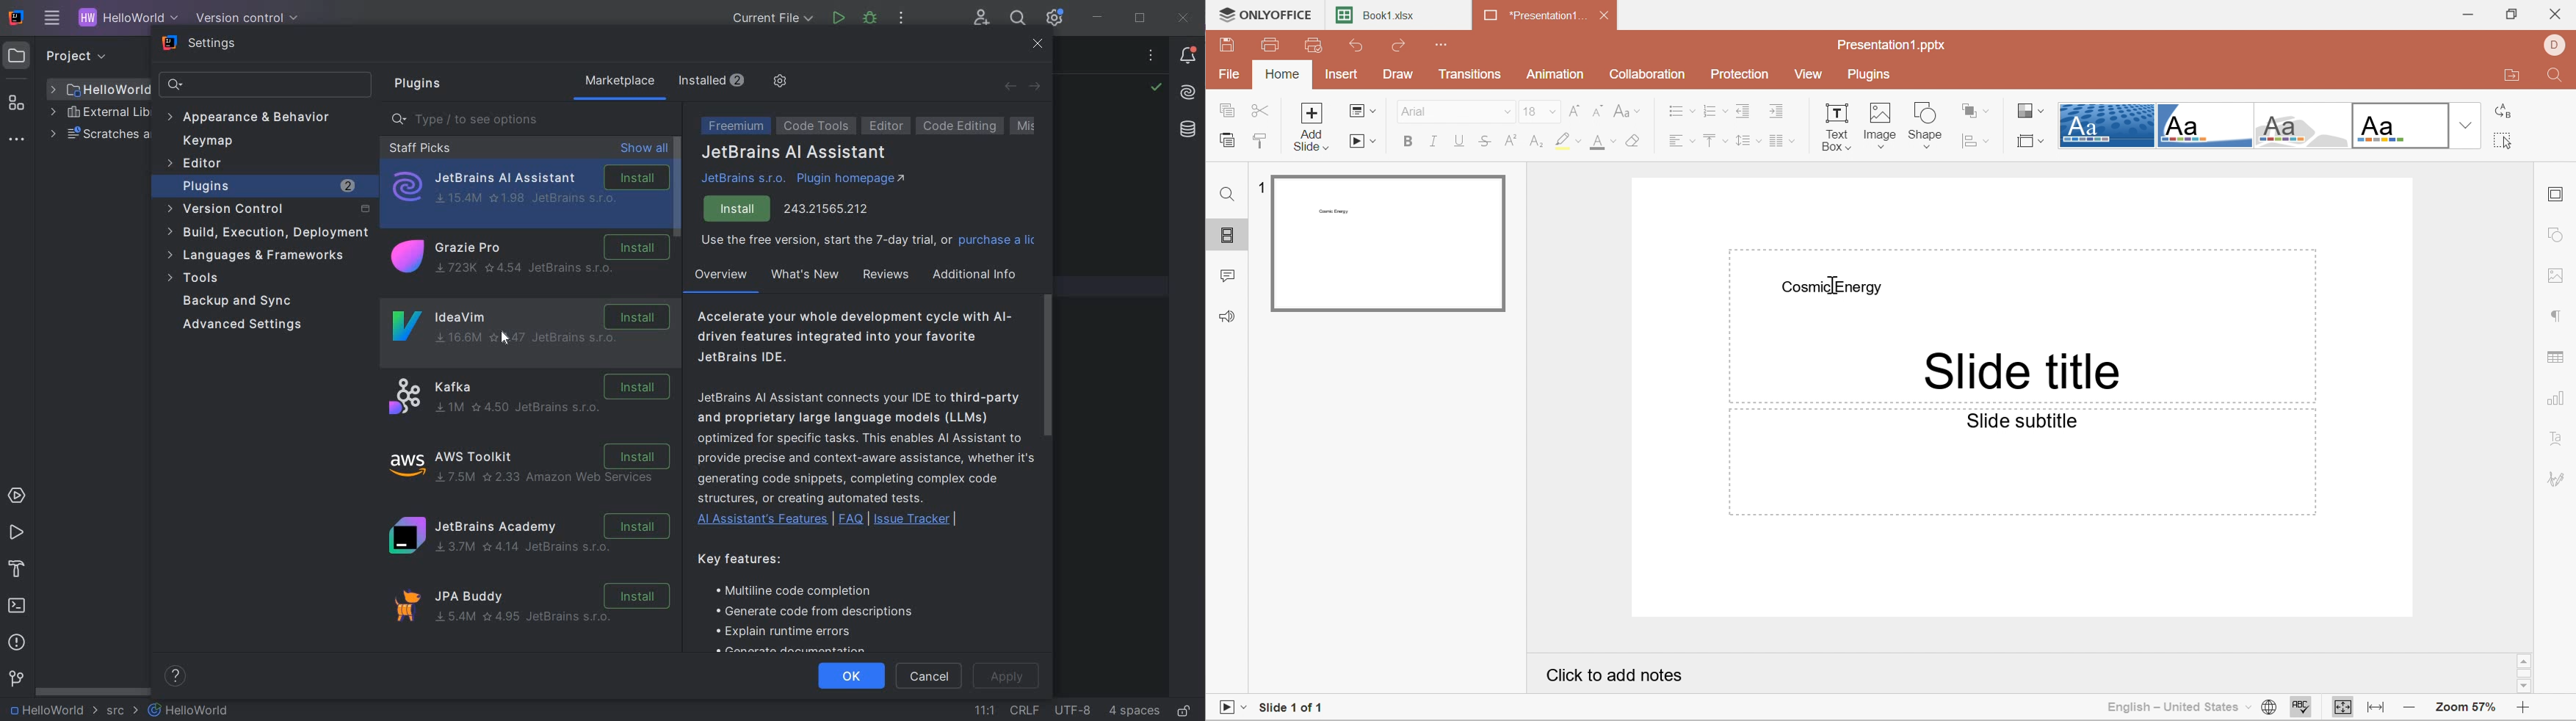 The width and height of the screenshot is (2576, 728). Describe the element at coordinates (1746, 141) in the screenshot. I see `Line spacing` at that location.